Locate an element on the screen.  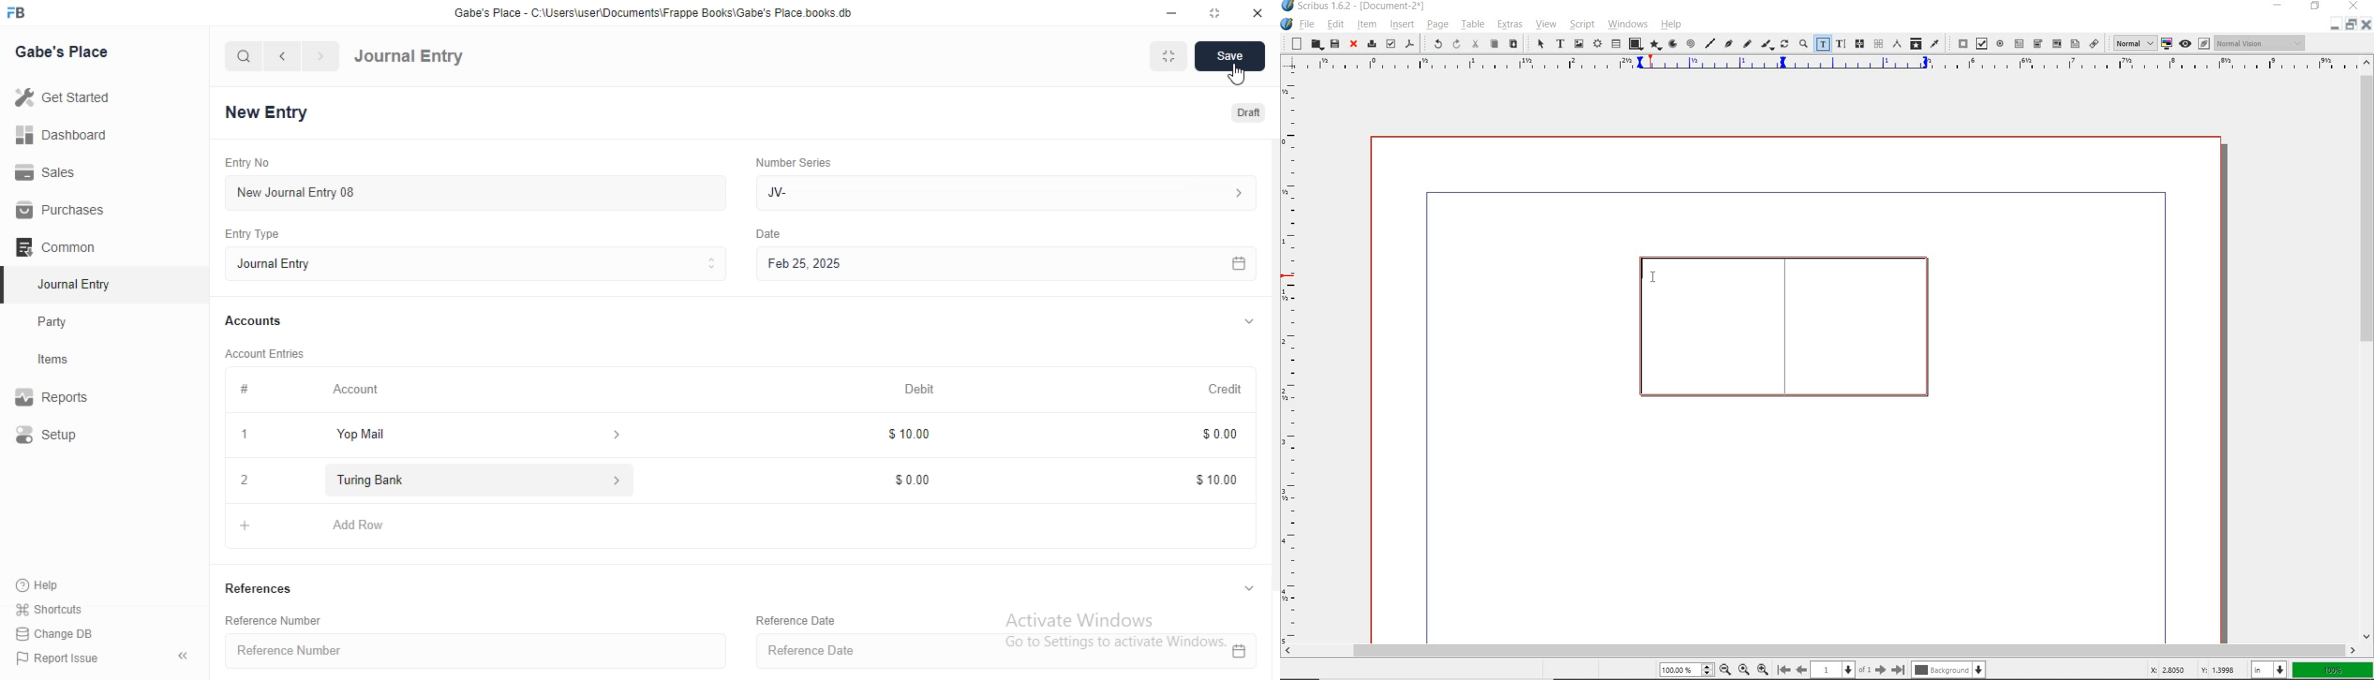
# is located at coordinates (243, 390).